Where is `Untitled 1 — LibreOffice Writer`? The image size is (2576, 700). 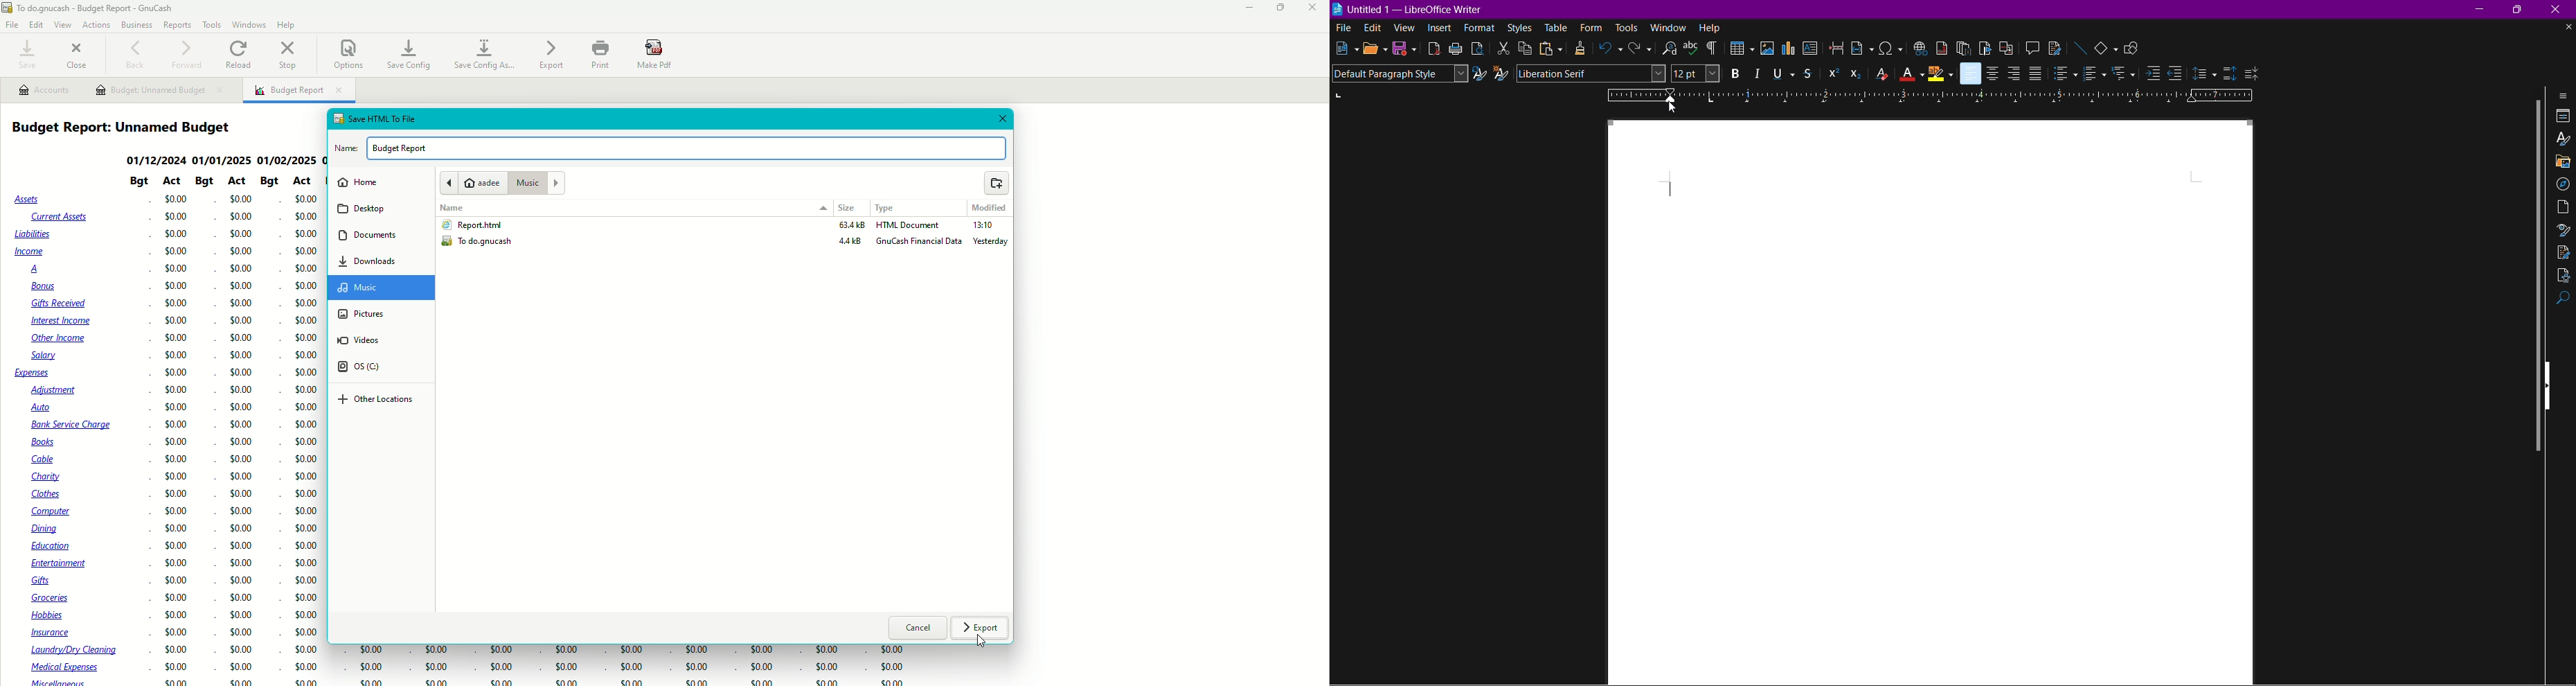
Untitled 1 — LibreOffice Writer is located at coordinates (1411, 8).